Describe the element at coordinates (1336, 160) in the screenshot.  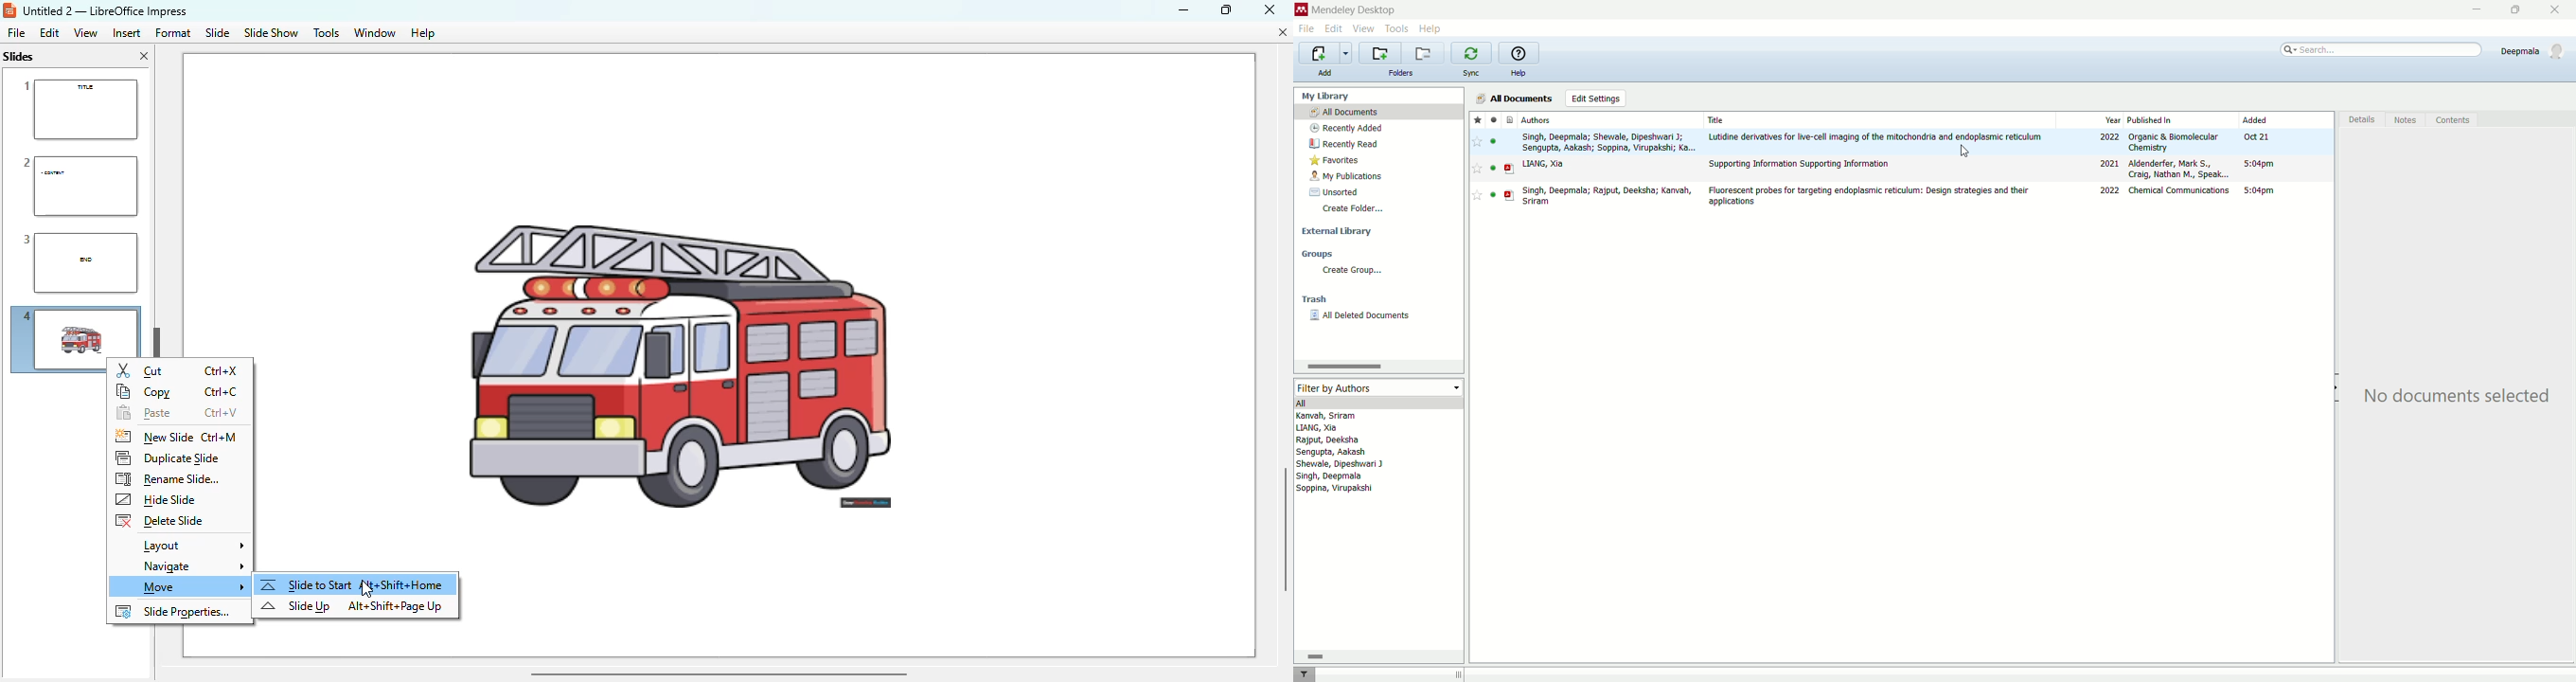
I see `favorites` at that location.